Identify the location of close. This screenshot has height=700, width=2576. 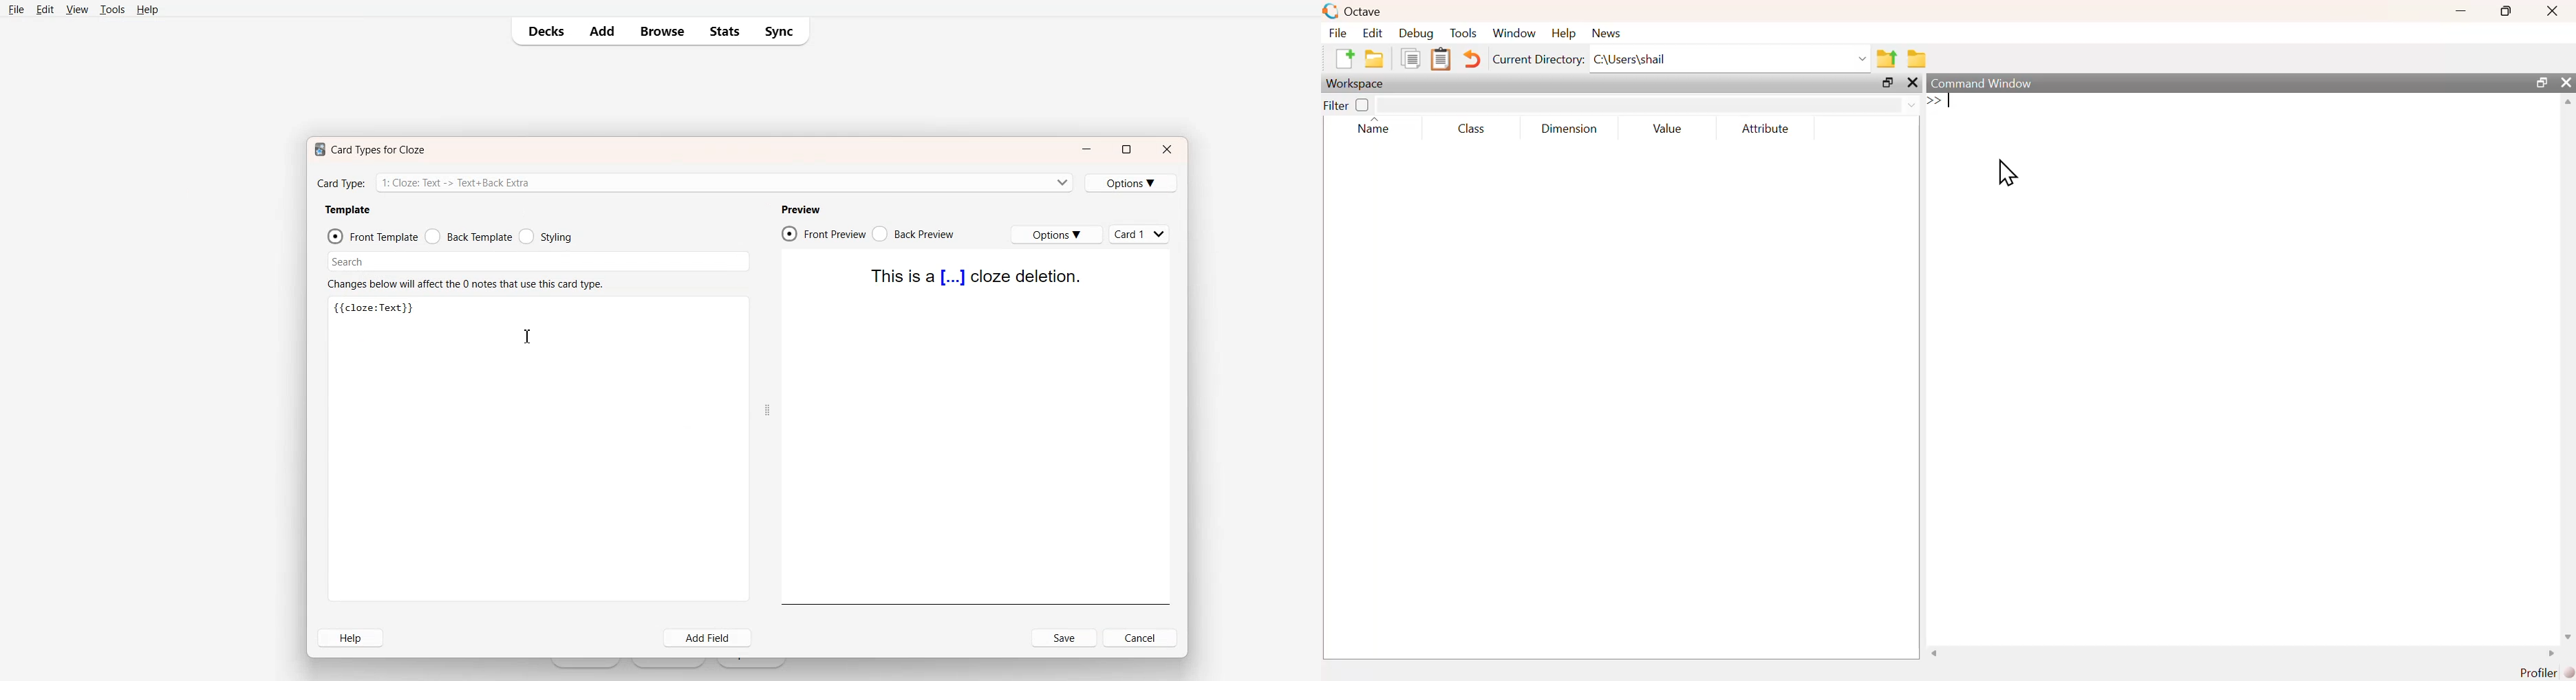
(1912, 82).